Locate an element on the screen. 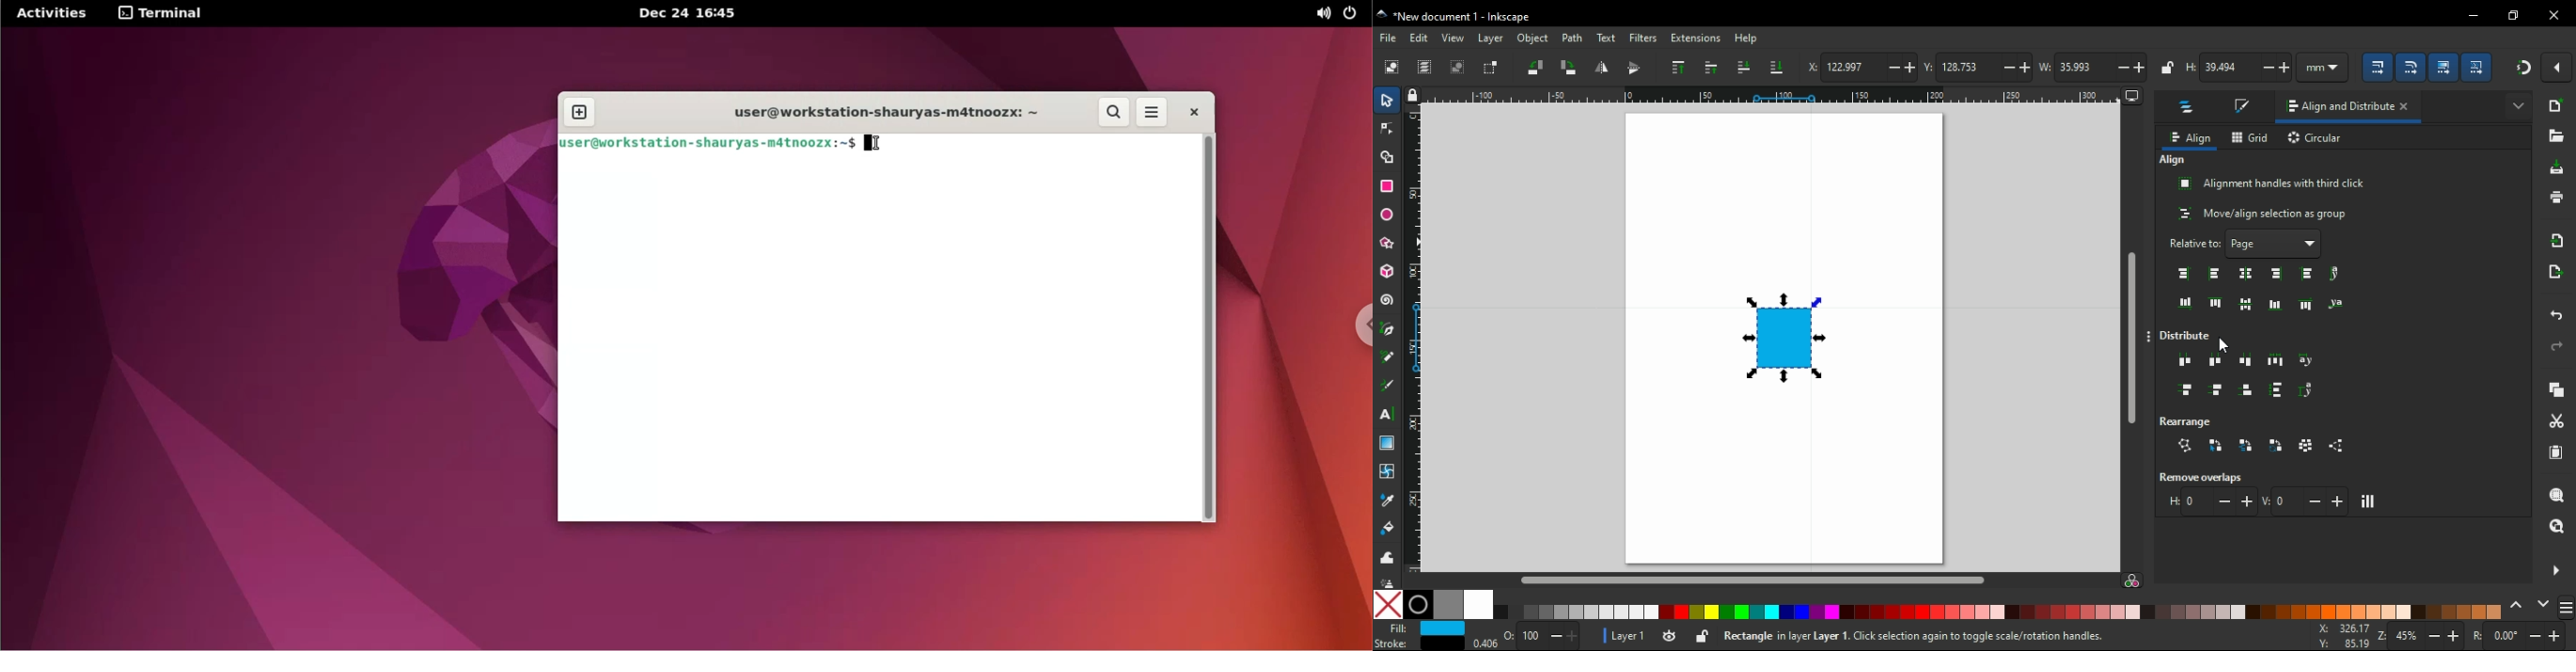 The width and height of the screenshot is (2576, 672). distribute horizontally with even spacing between centers is located at coordinates (2216, 360).